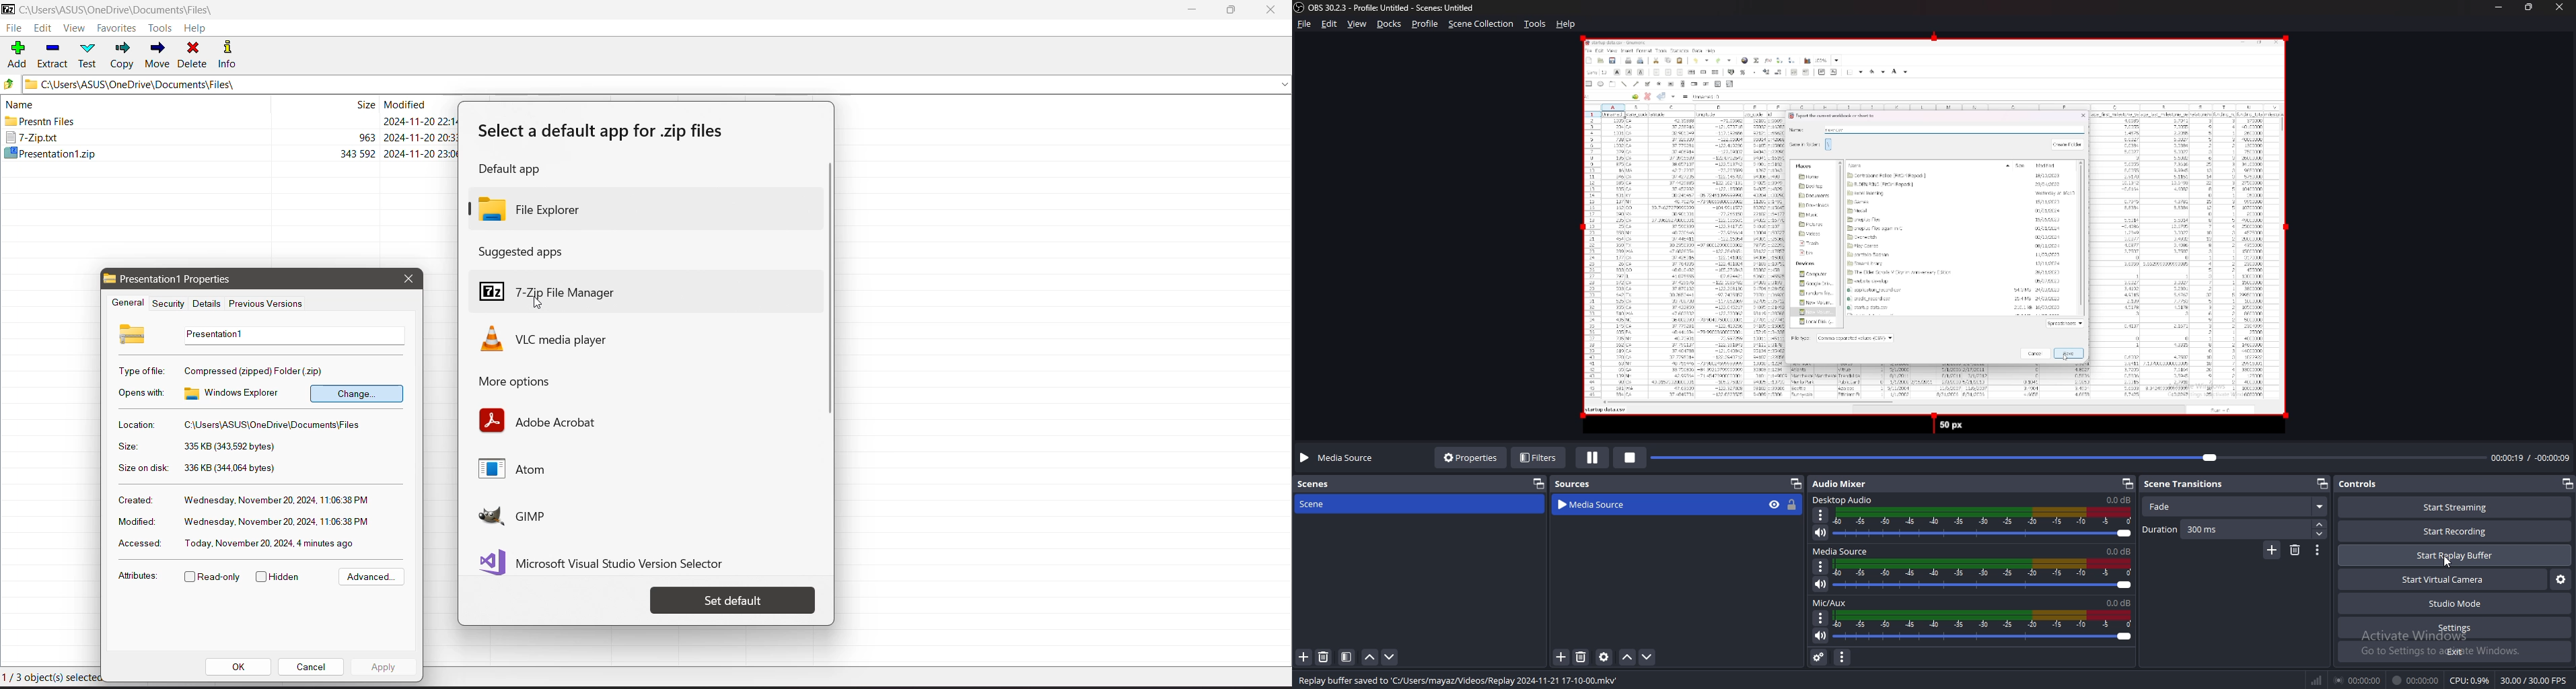 This screenshot has width=2576, height=700. Describe the element at coordinates (230, 122) in the screenshot. I see `Present files` at that location.